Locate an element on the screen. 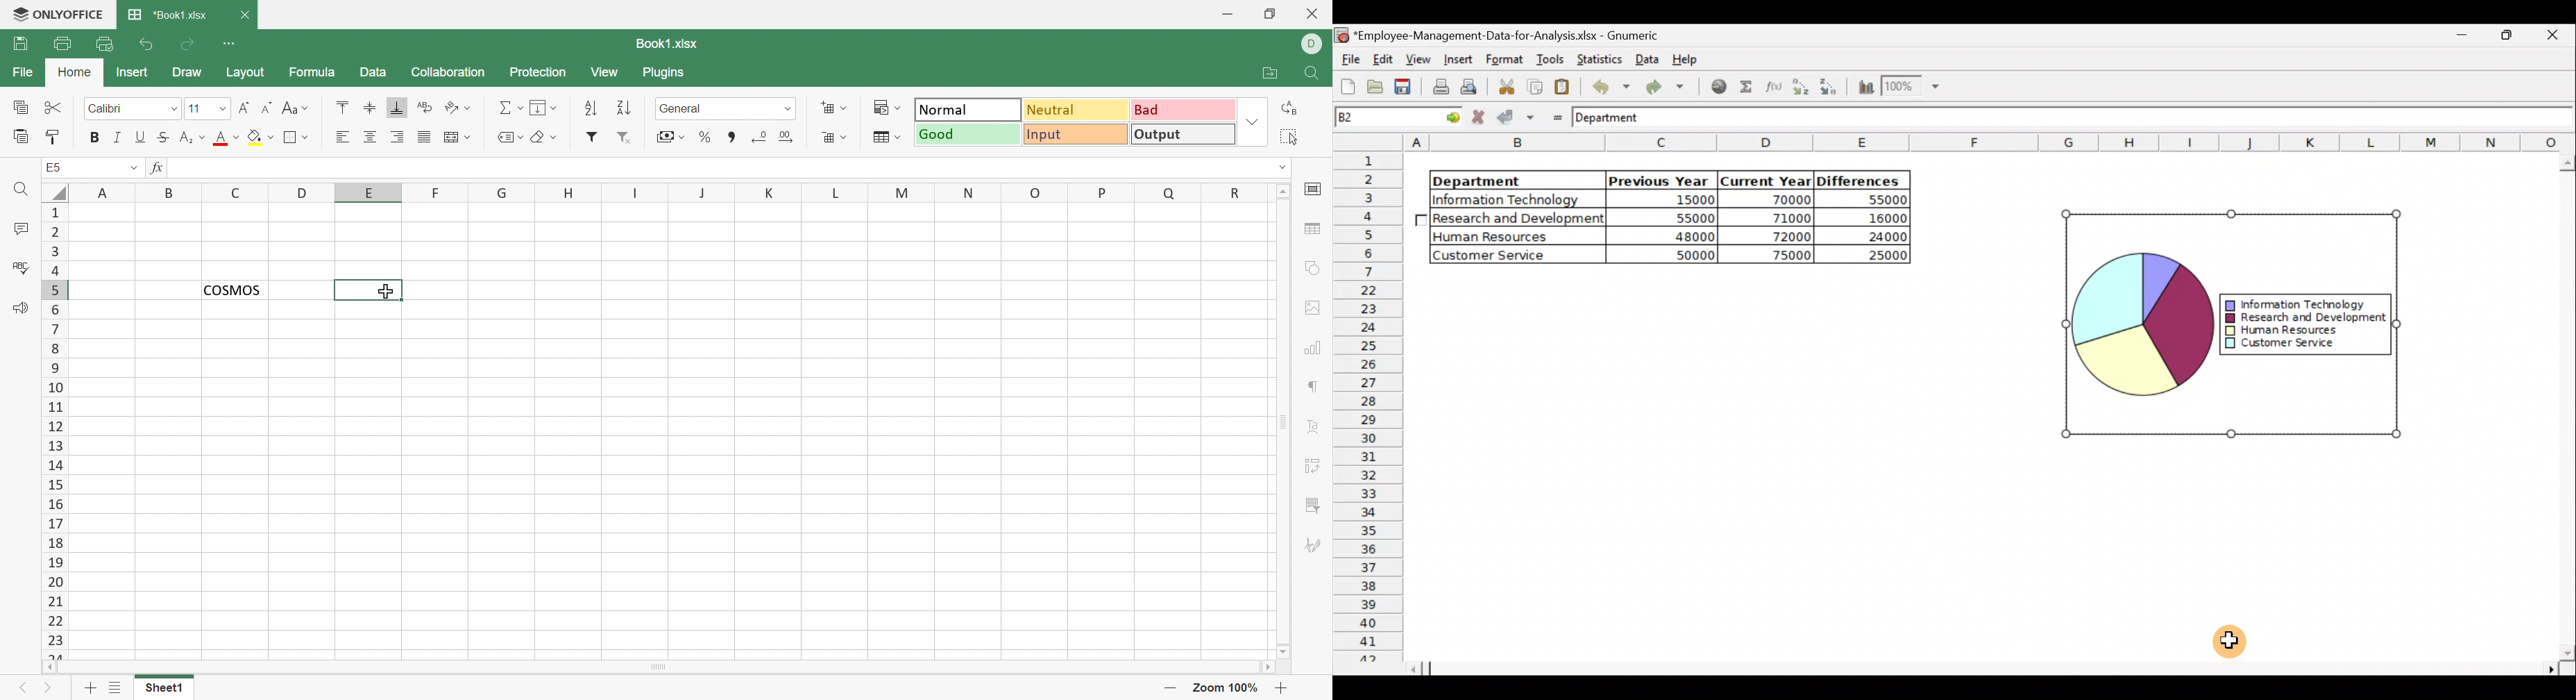  Close is located at coordinates (1314, 15).